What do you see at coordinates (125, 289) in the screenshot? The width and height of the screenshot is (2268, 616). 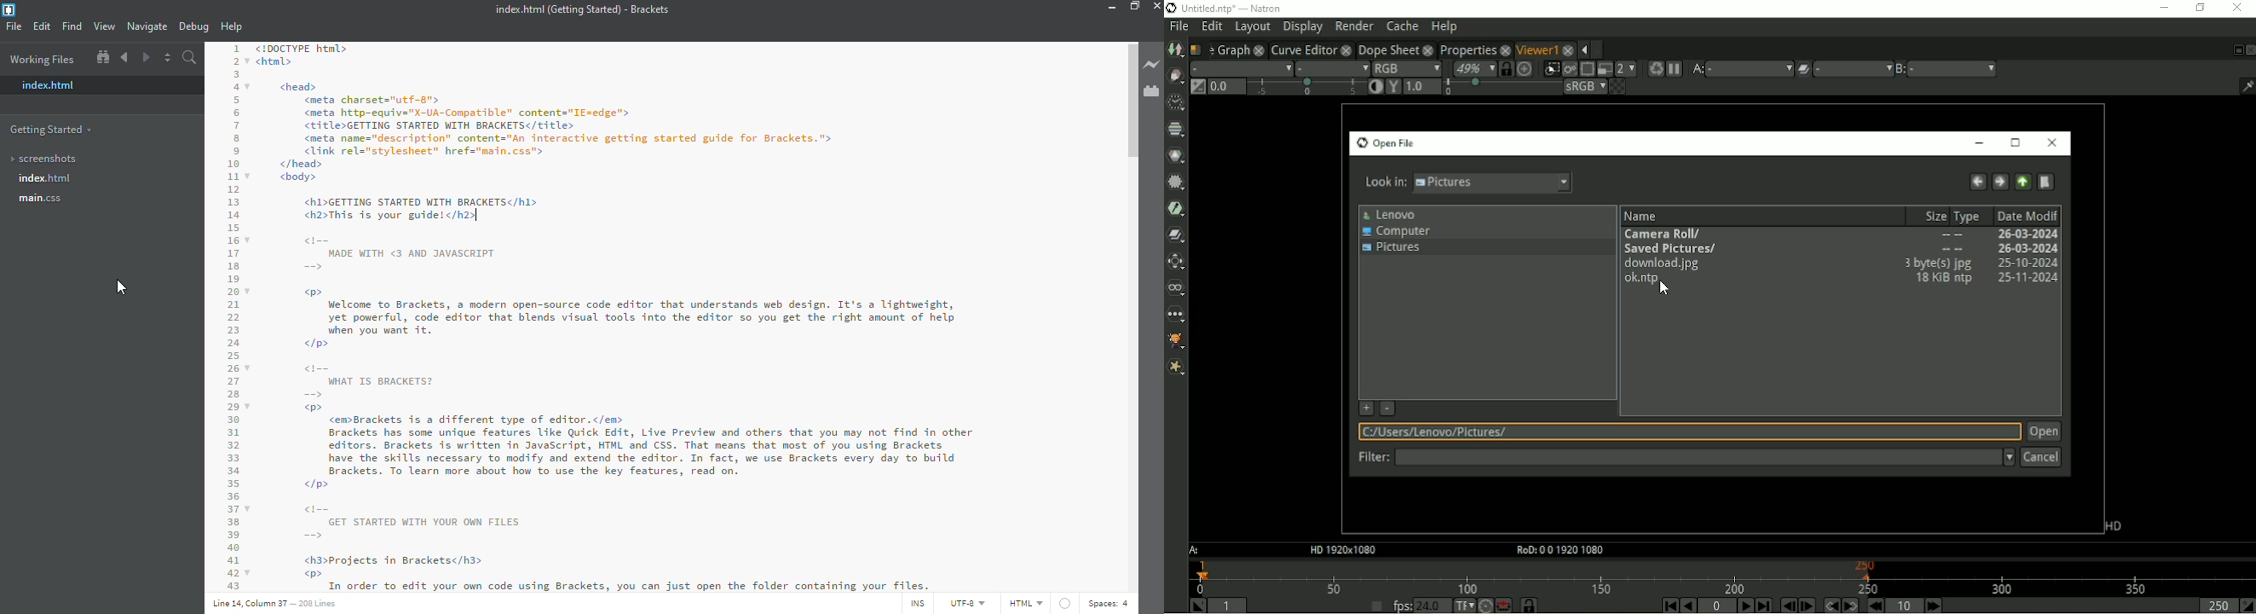 I see `cursor` at bounding box center [125, 289].